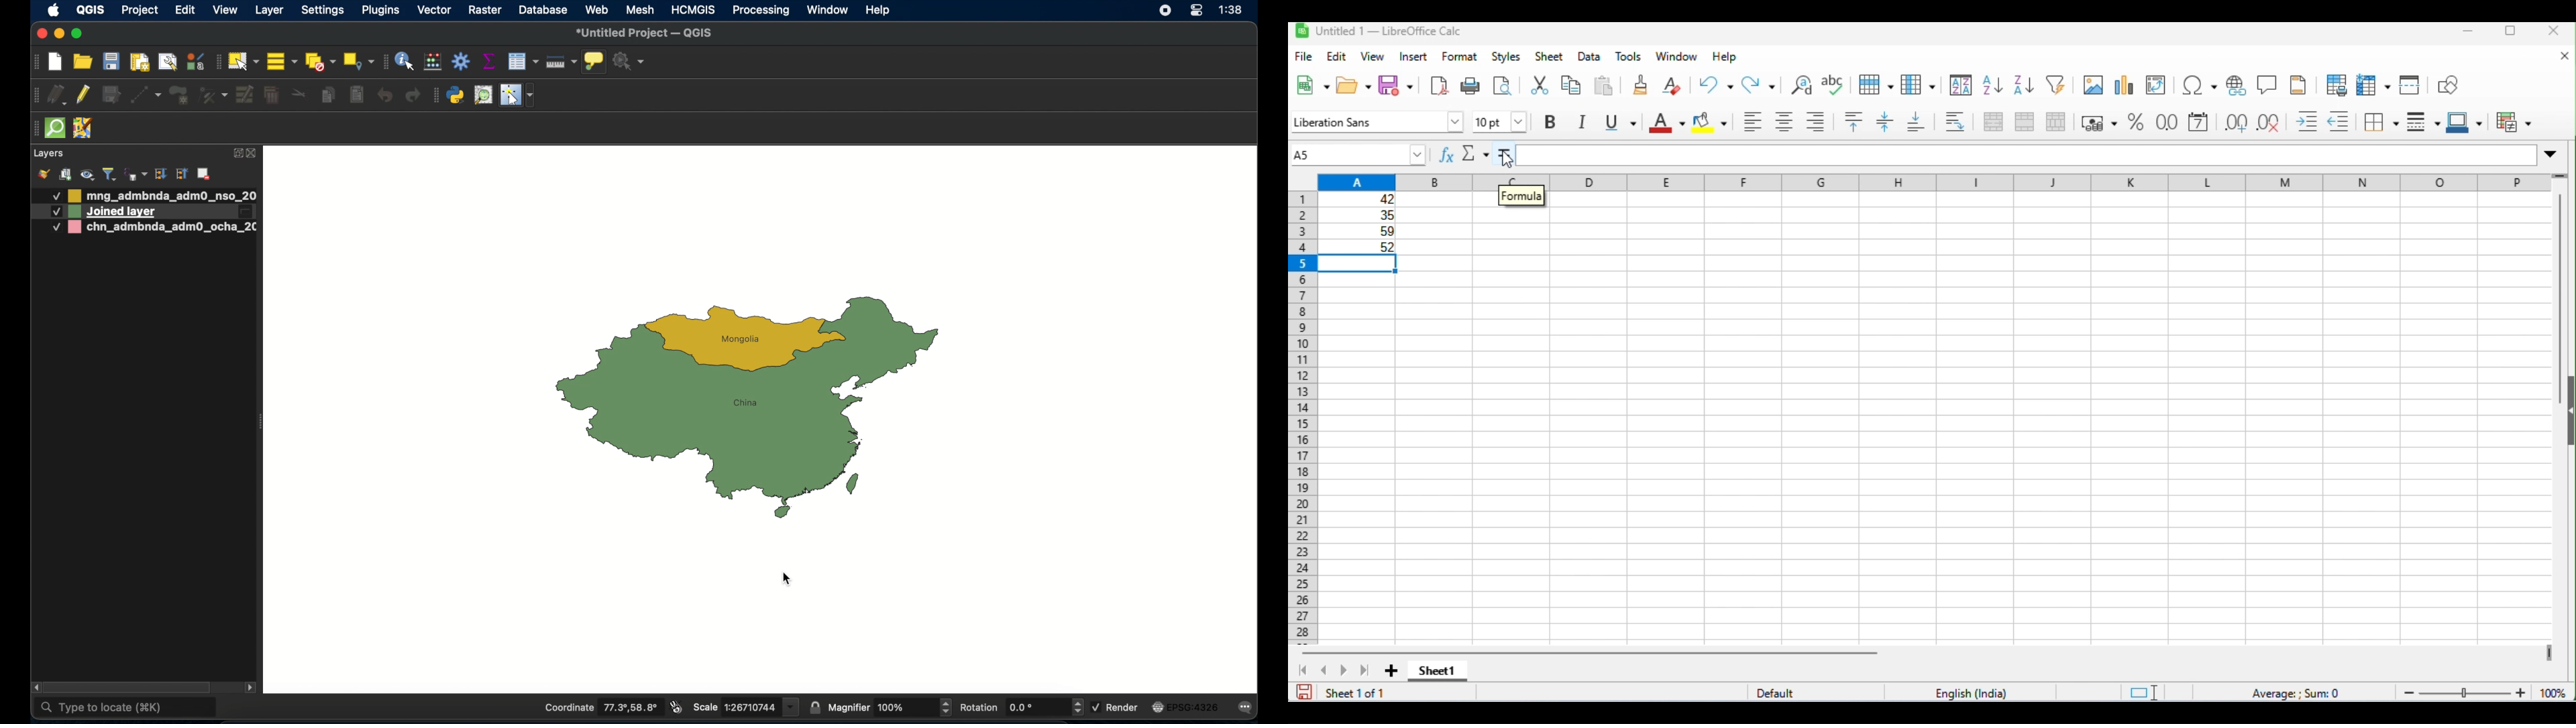  What do you see at coordinates (244, 95) in the screenshot?
I see `modify attributes` at bounding box center [244, 95].